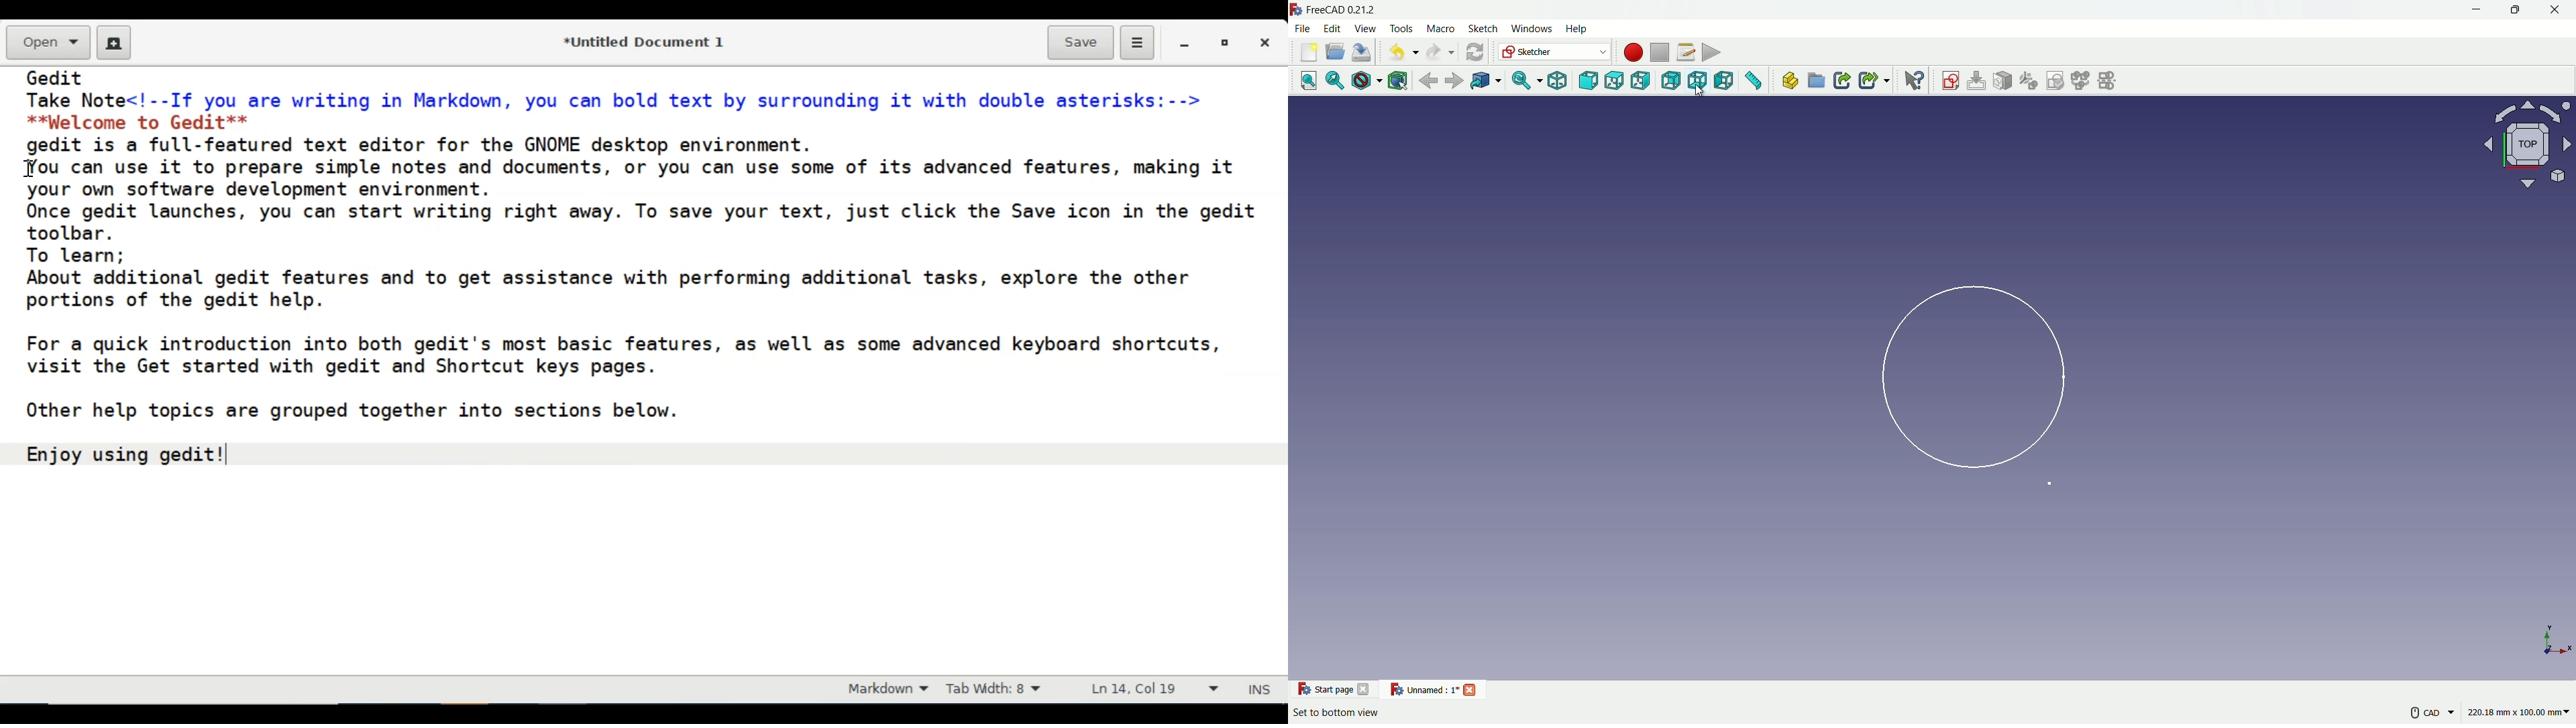  Describe the element at coordinates (1081, 42) in the screenshot. I see `Save` at that location.